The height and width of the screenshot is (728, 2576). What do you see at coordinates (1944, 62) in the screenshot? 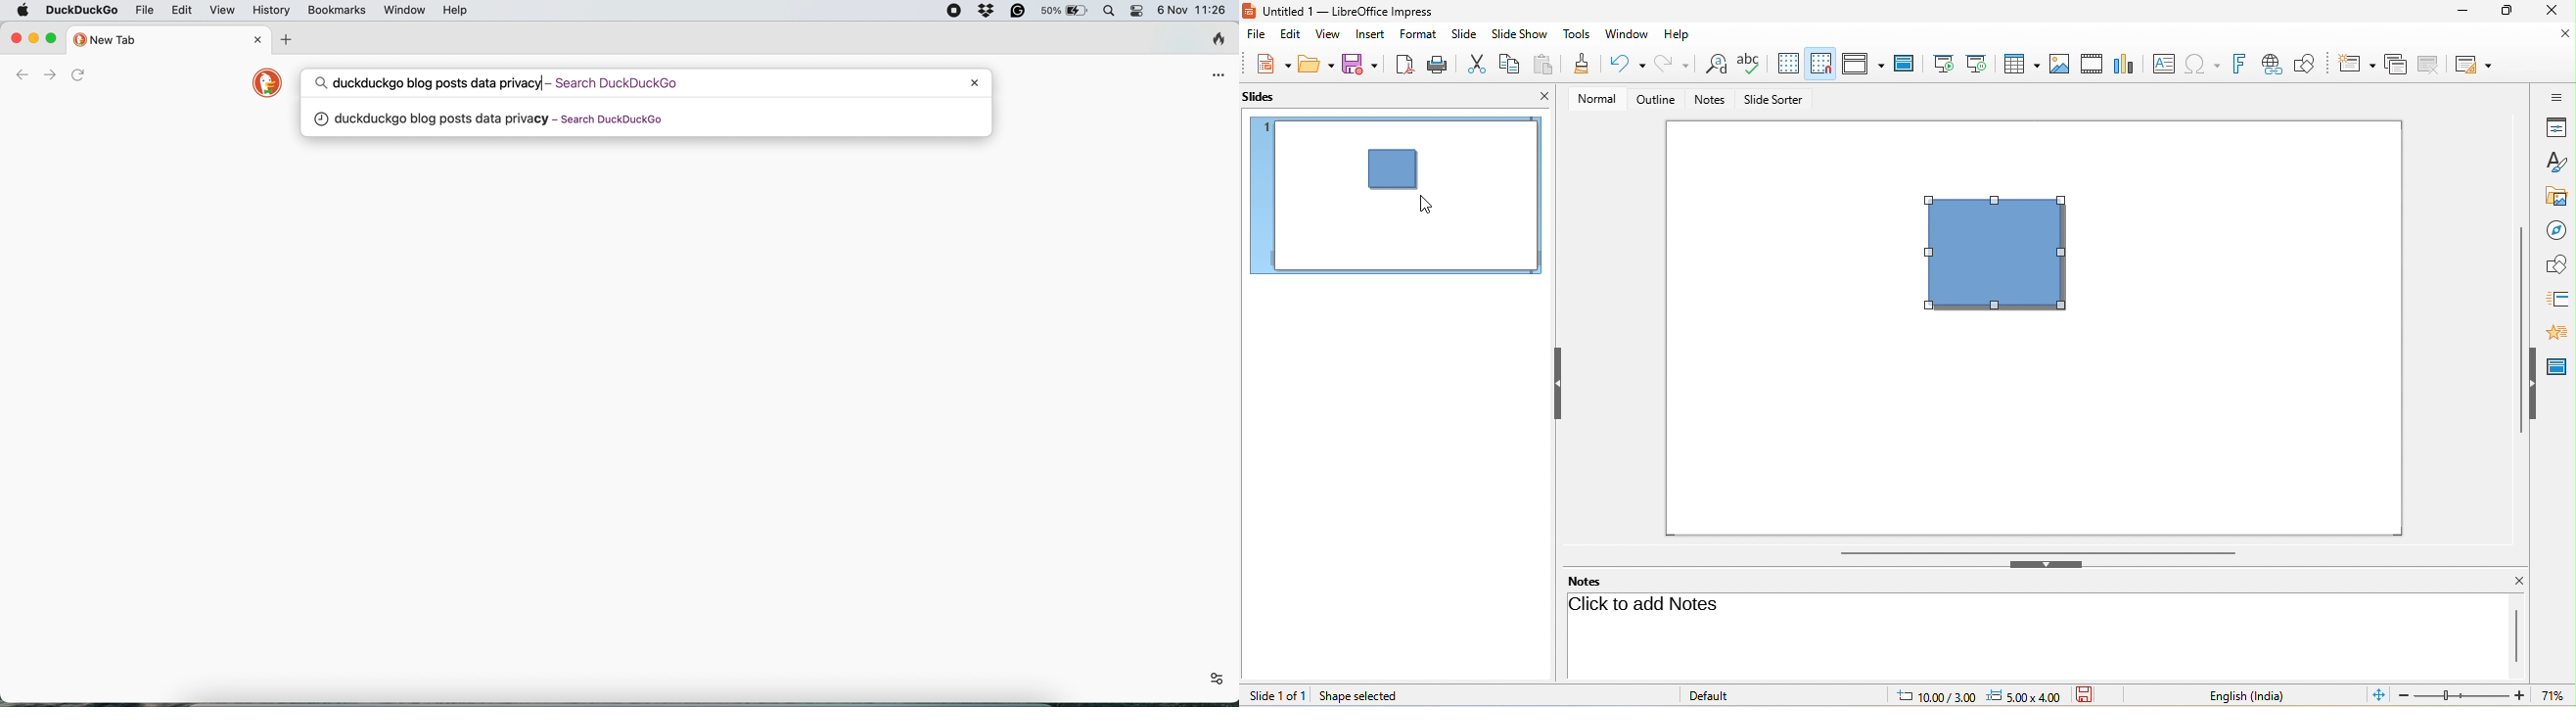
I see `start from first slide` at bounding box center [1944, 62].